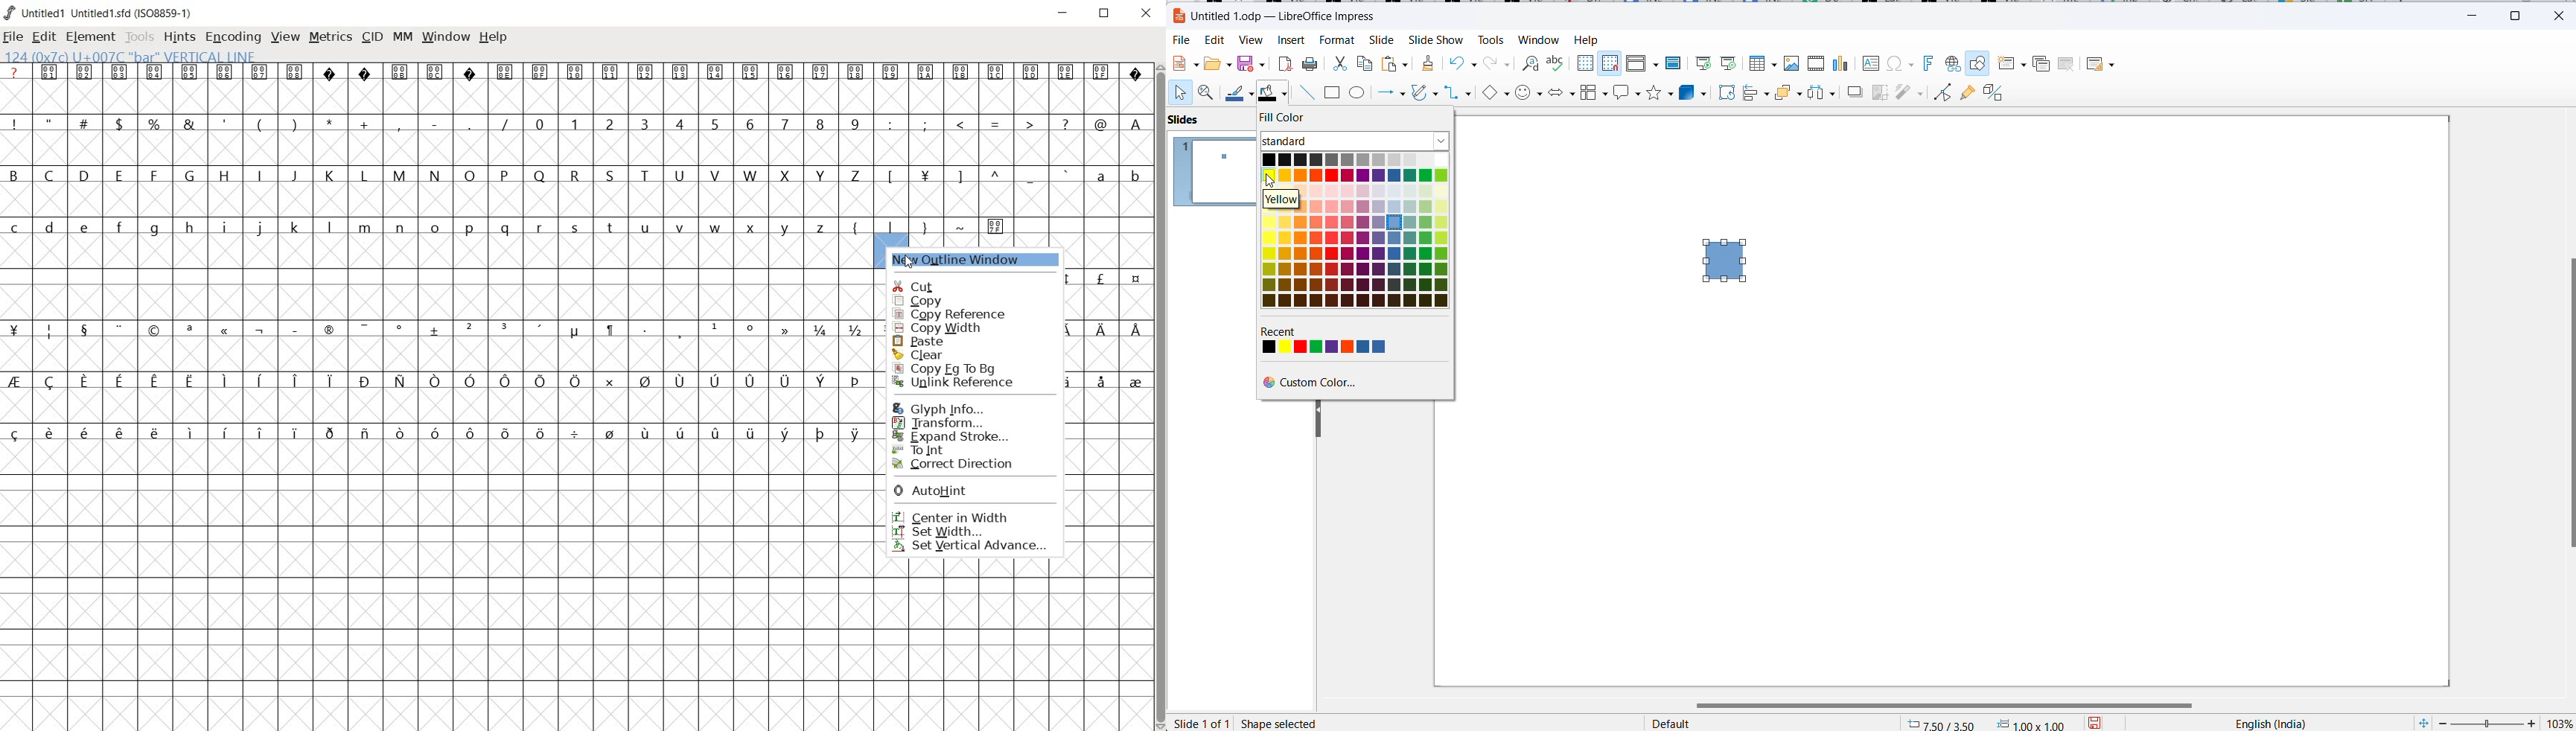 This screenshot has width=2576, height=756. I want to click on cid, so click(372, 37).